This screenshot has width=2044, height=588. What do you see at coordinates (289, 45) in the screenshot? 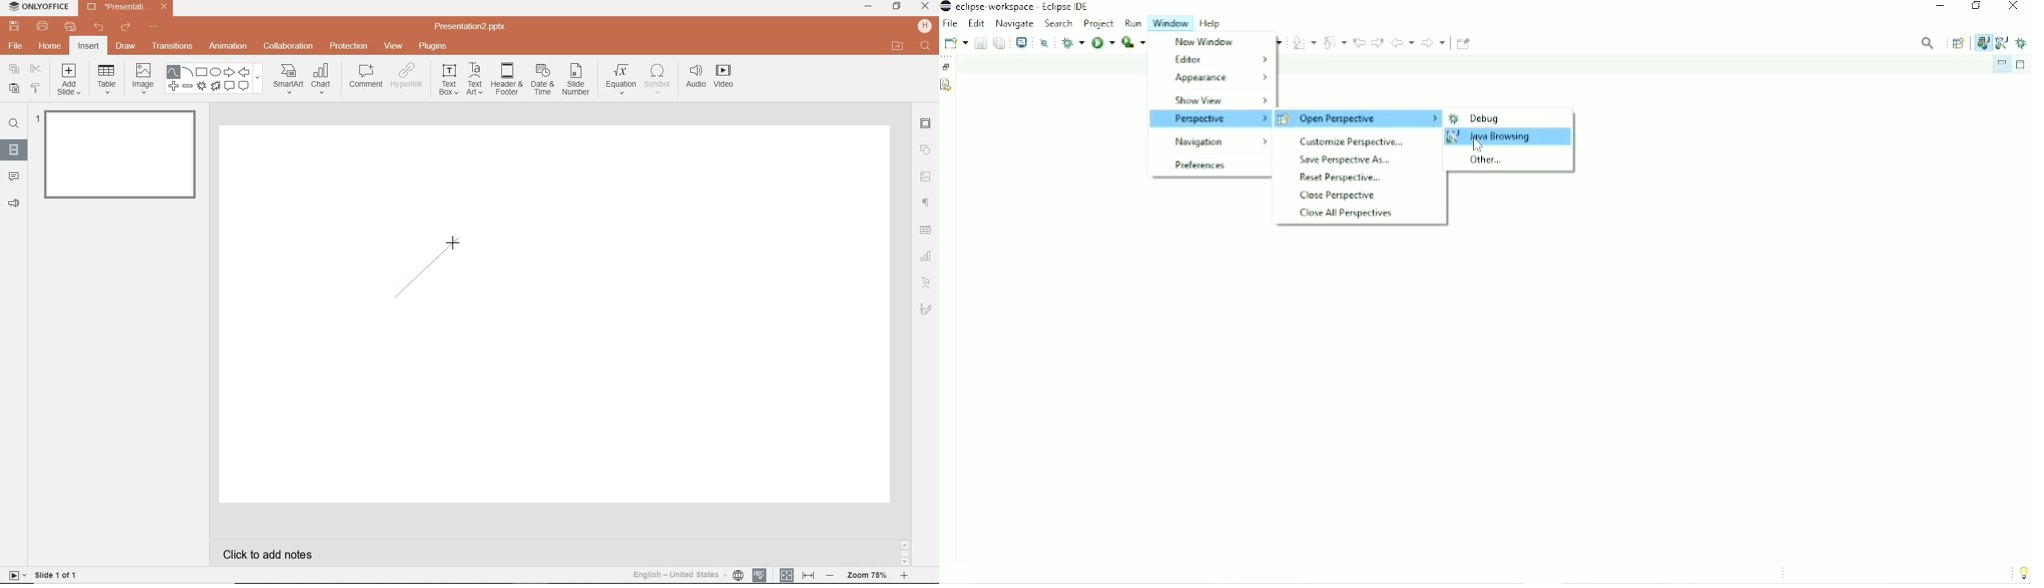
I see `COLLABORATION` at bounding box center [289, 45].